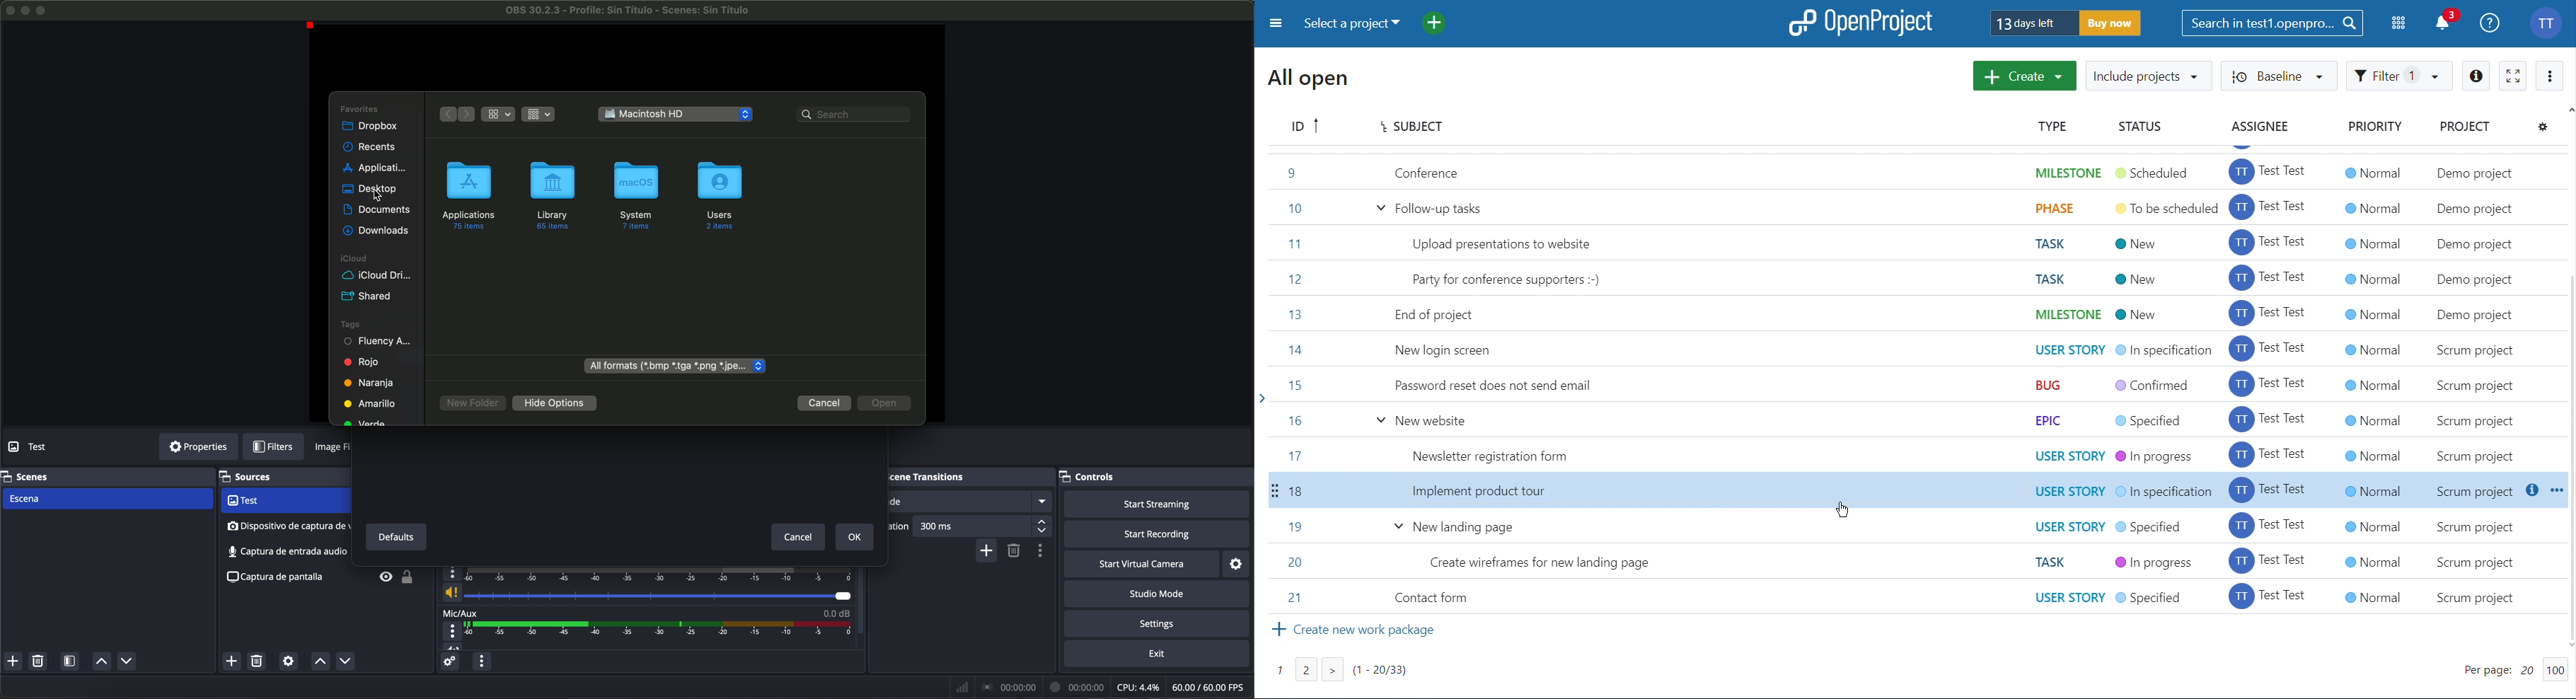 The image size is (2576, 700). What do you see at coordinates (378, 342) in the screenshot?
I see `fluency academy` at bounding box center [378, 342].